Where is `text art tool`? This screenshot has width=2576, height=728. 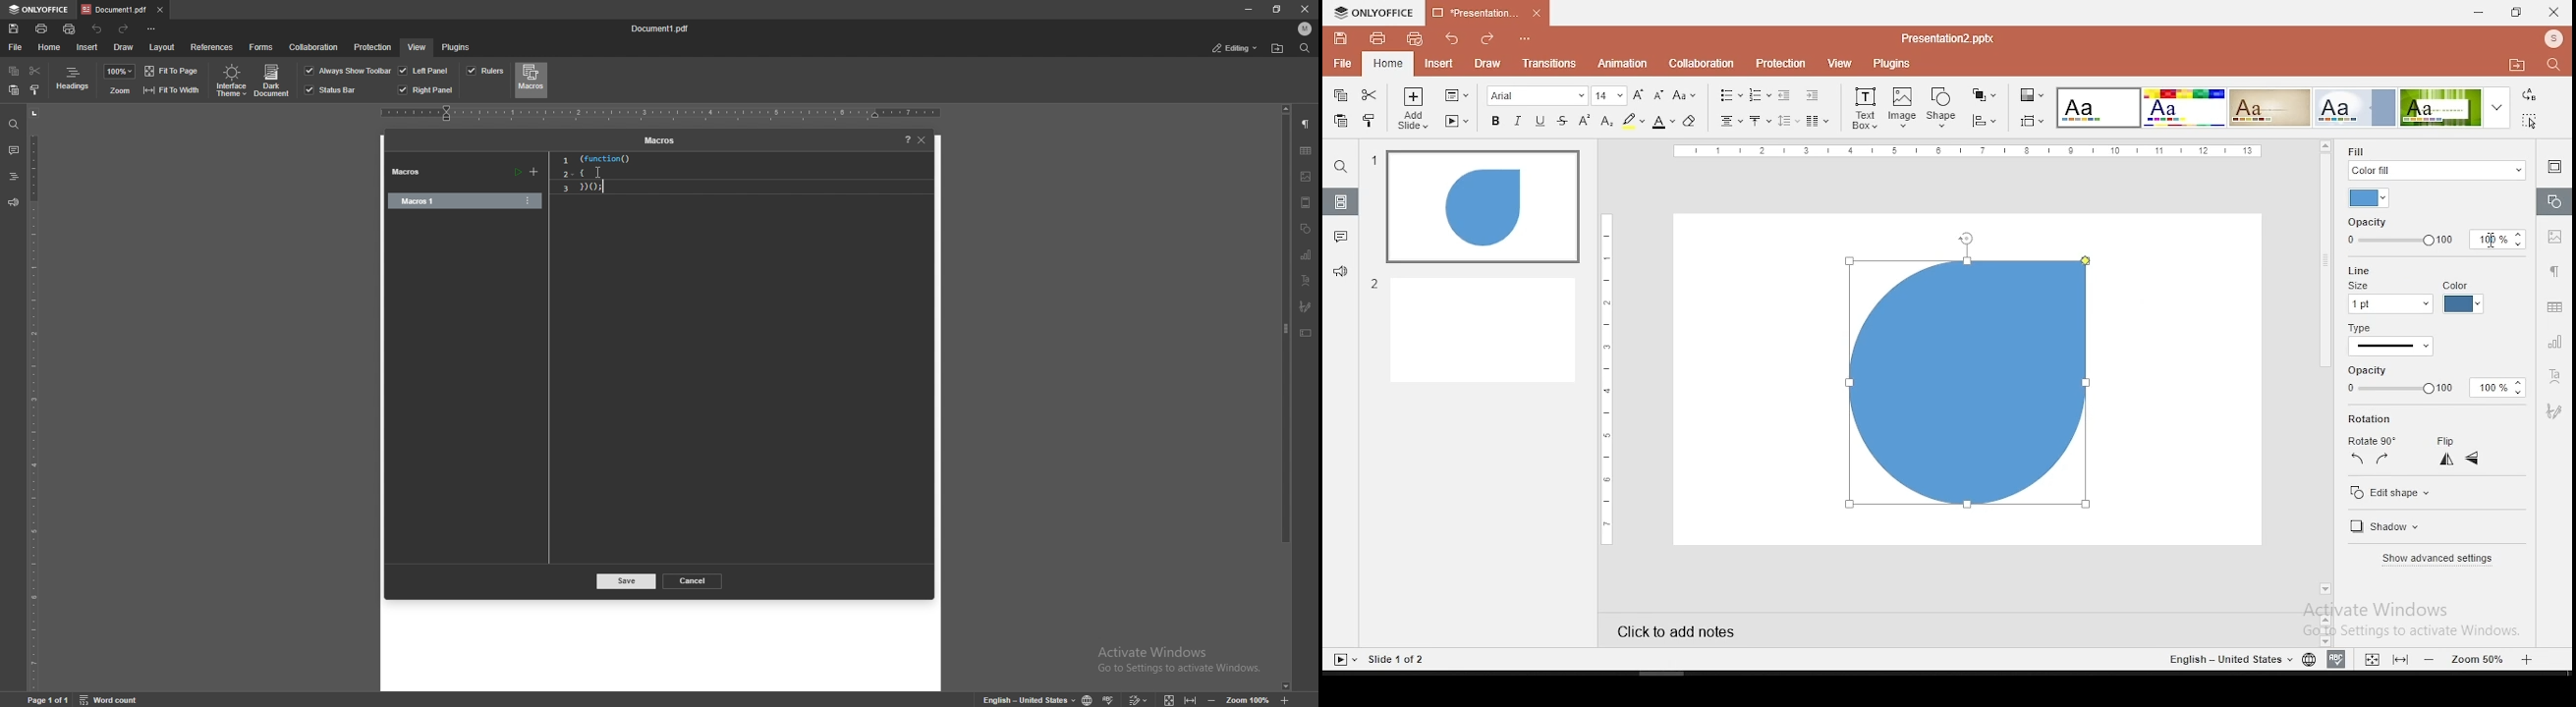 text art tool is located at coordinates (2556, 375).